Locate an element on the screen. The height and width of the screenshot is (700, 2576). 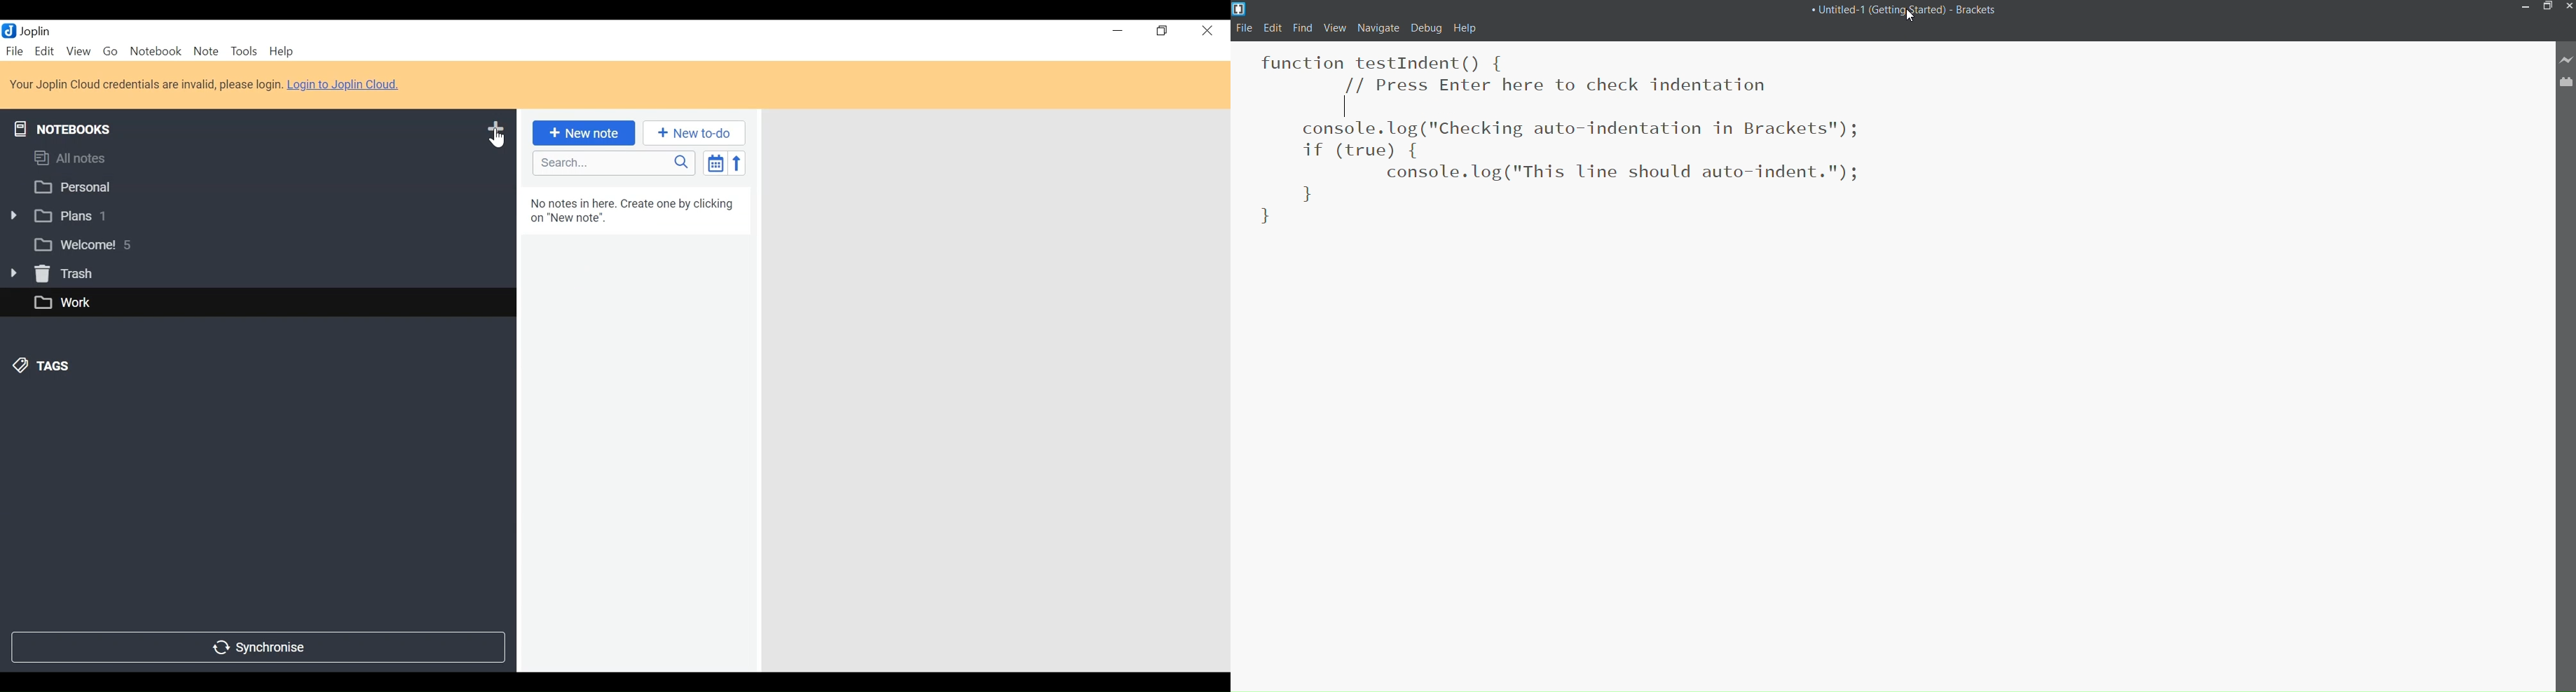
Notebook is located at coordinates (158, 51).